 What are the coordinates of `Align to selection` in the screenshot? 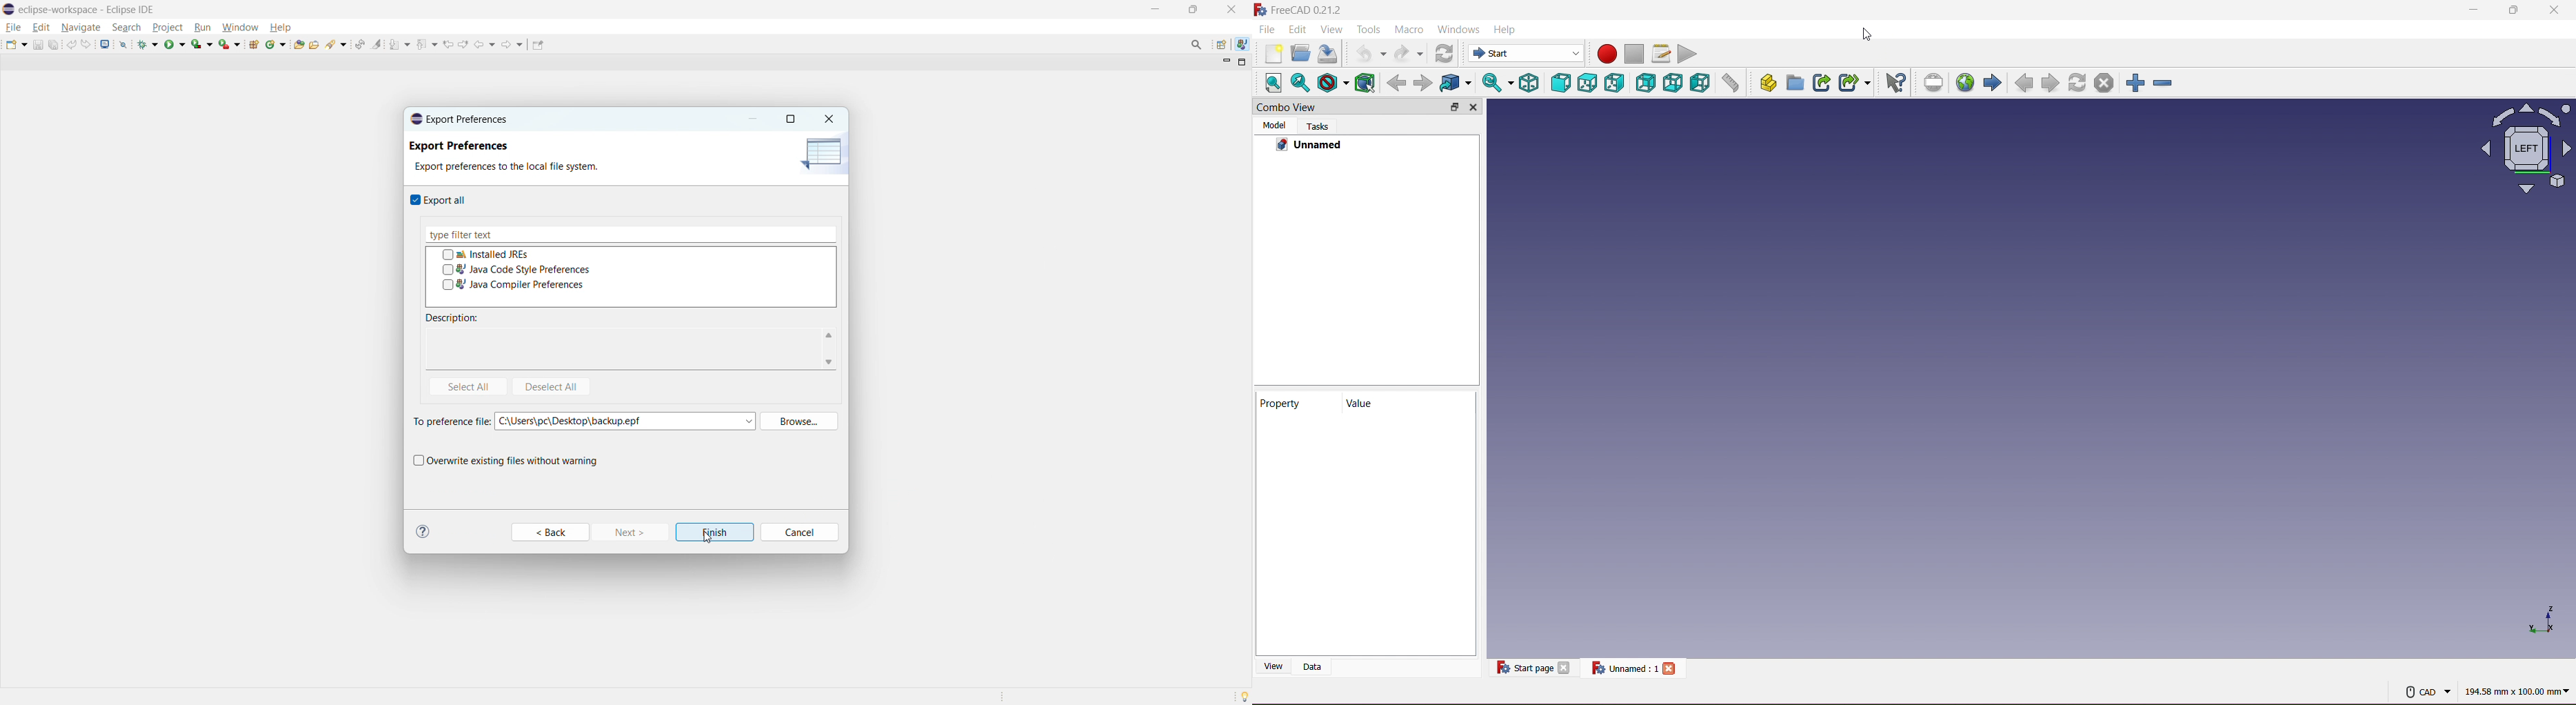 It's located at (1273, 82).